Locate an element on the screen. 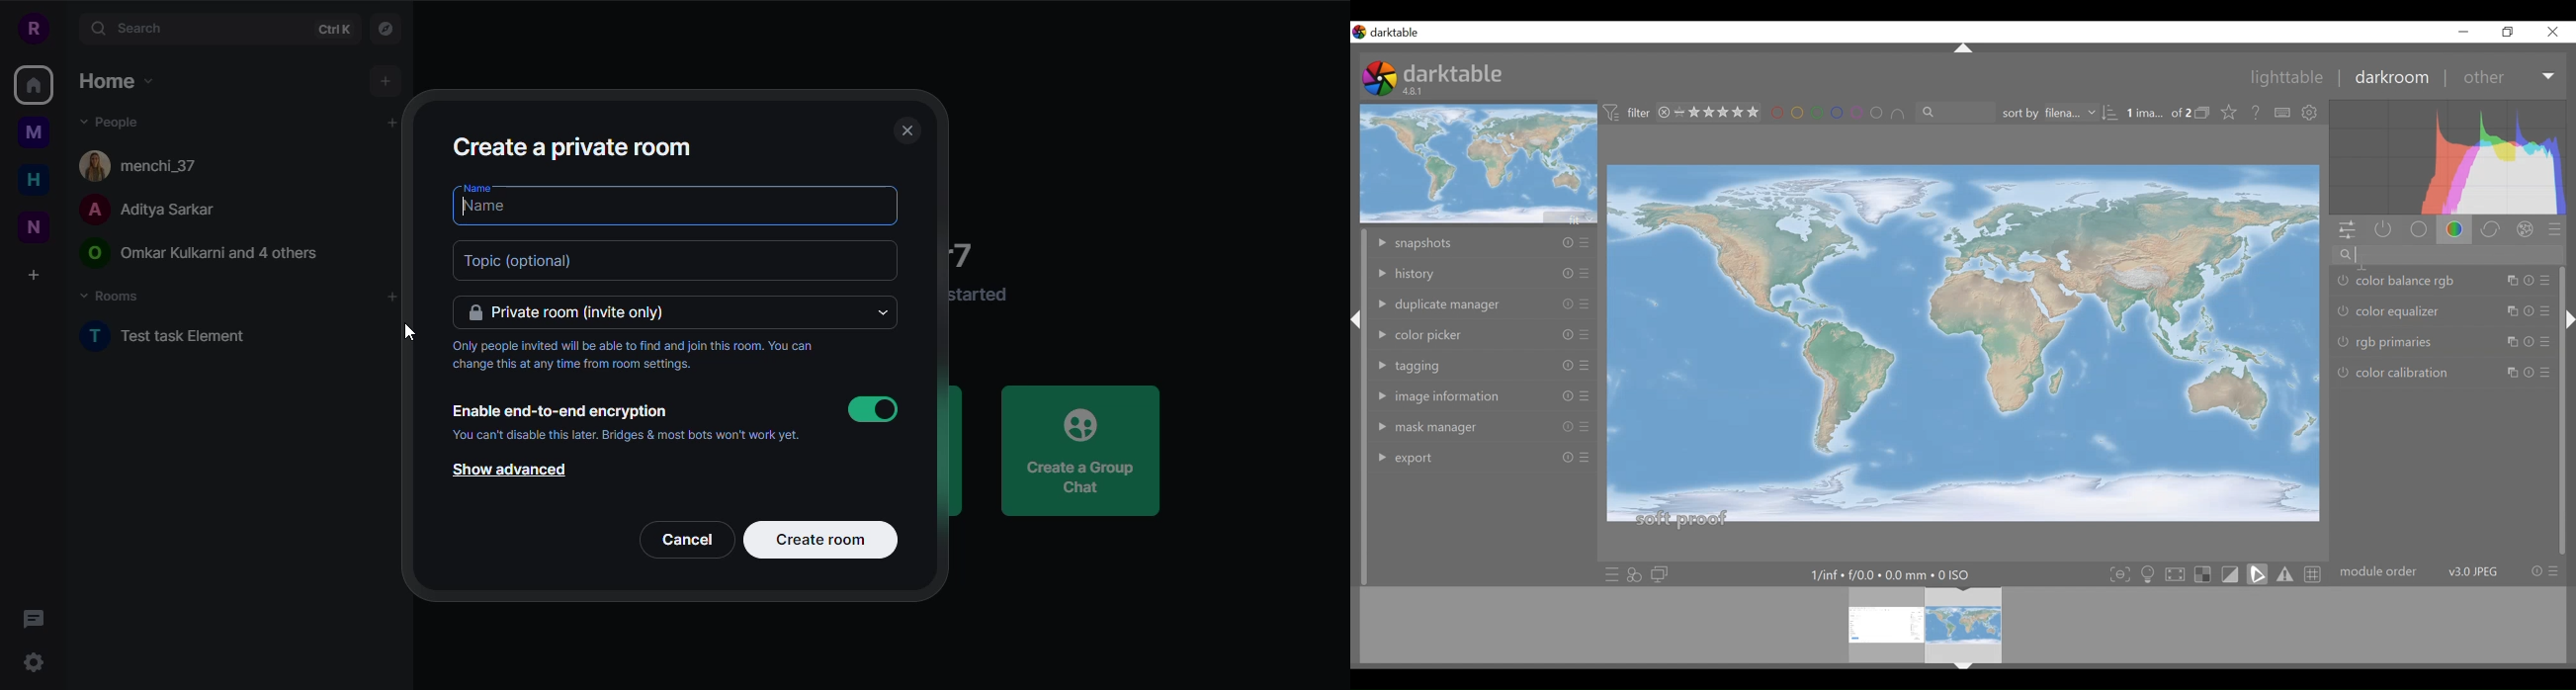 This screenshot has width=2576, height=700. enable encryption is located at coordinates (558, 411).